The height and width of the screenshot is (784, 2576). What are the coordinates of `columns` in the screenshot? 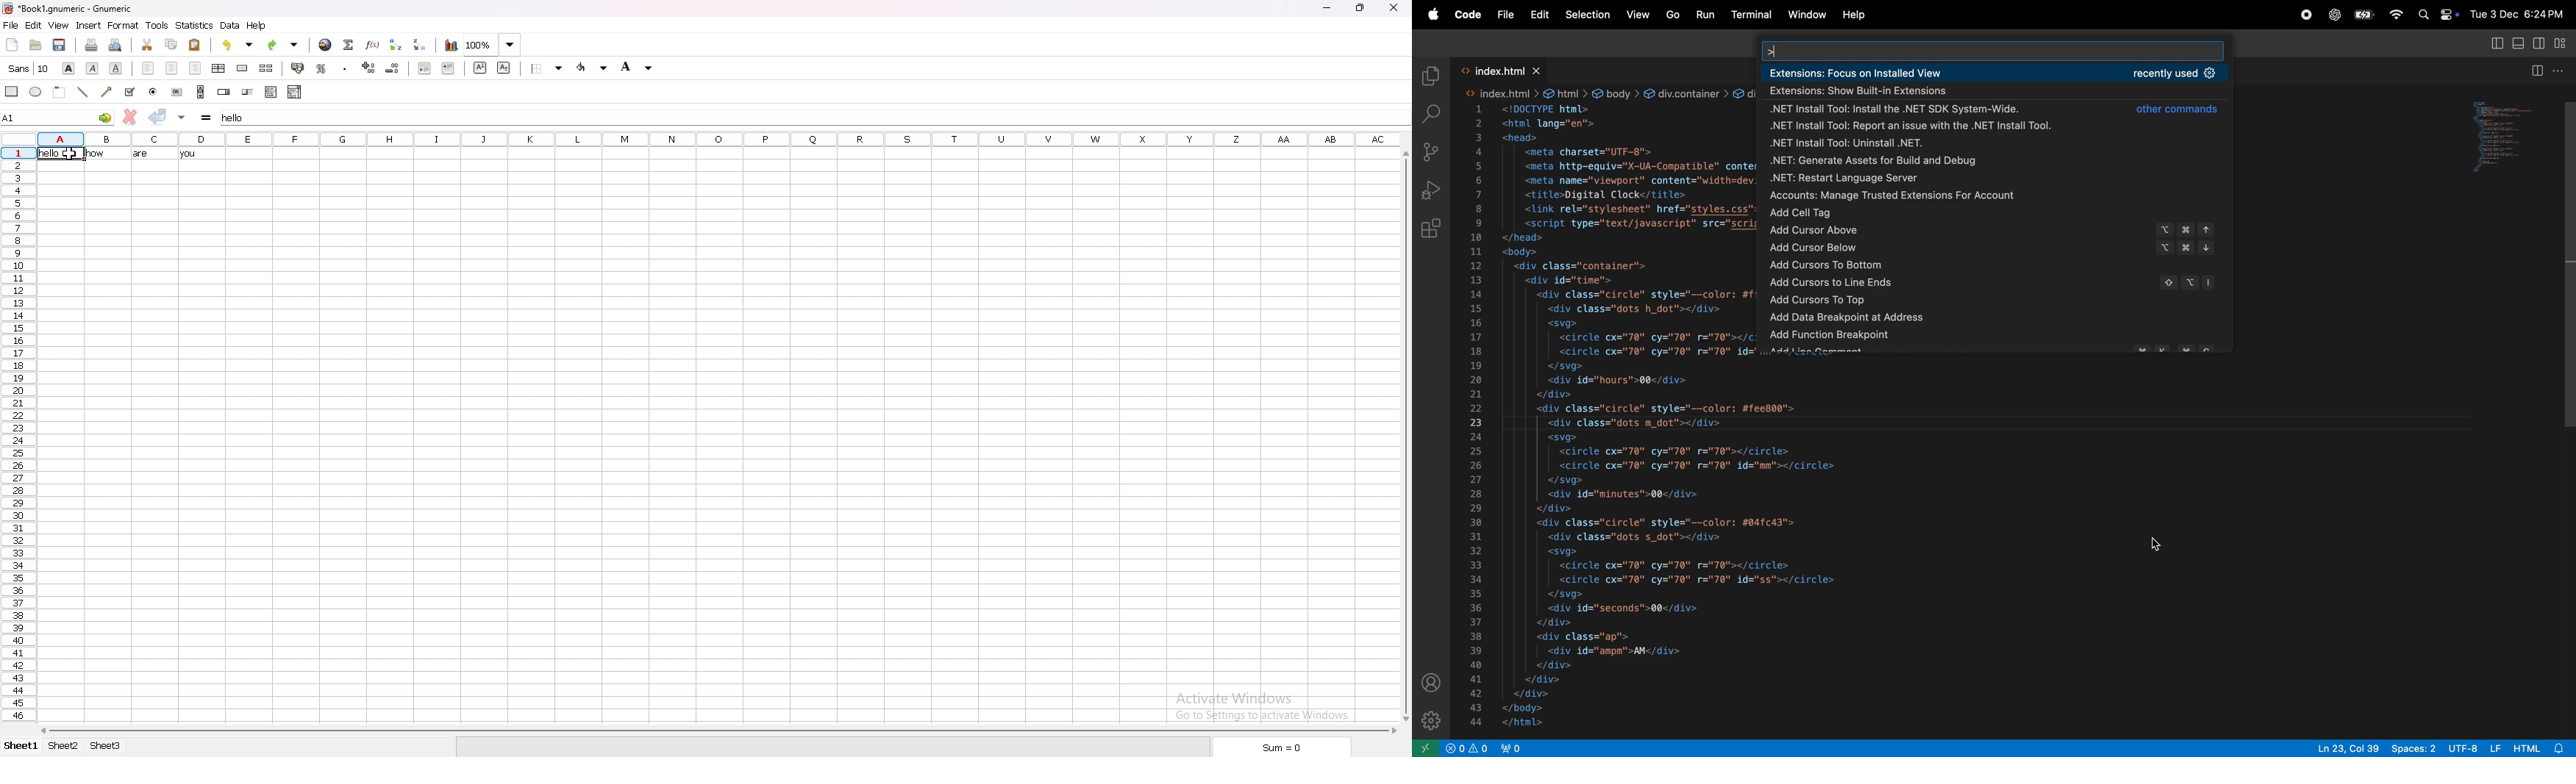 It's located at (715, 140).